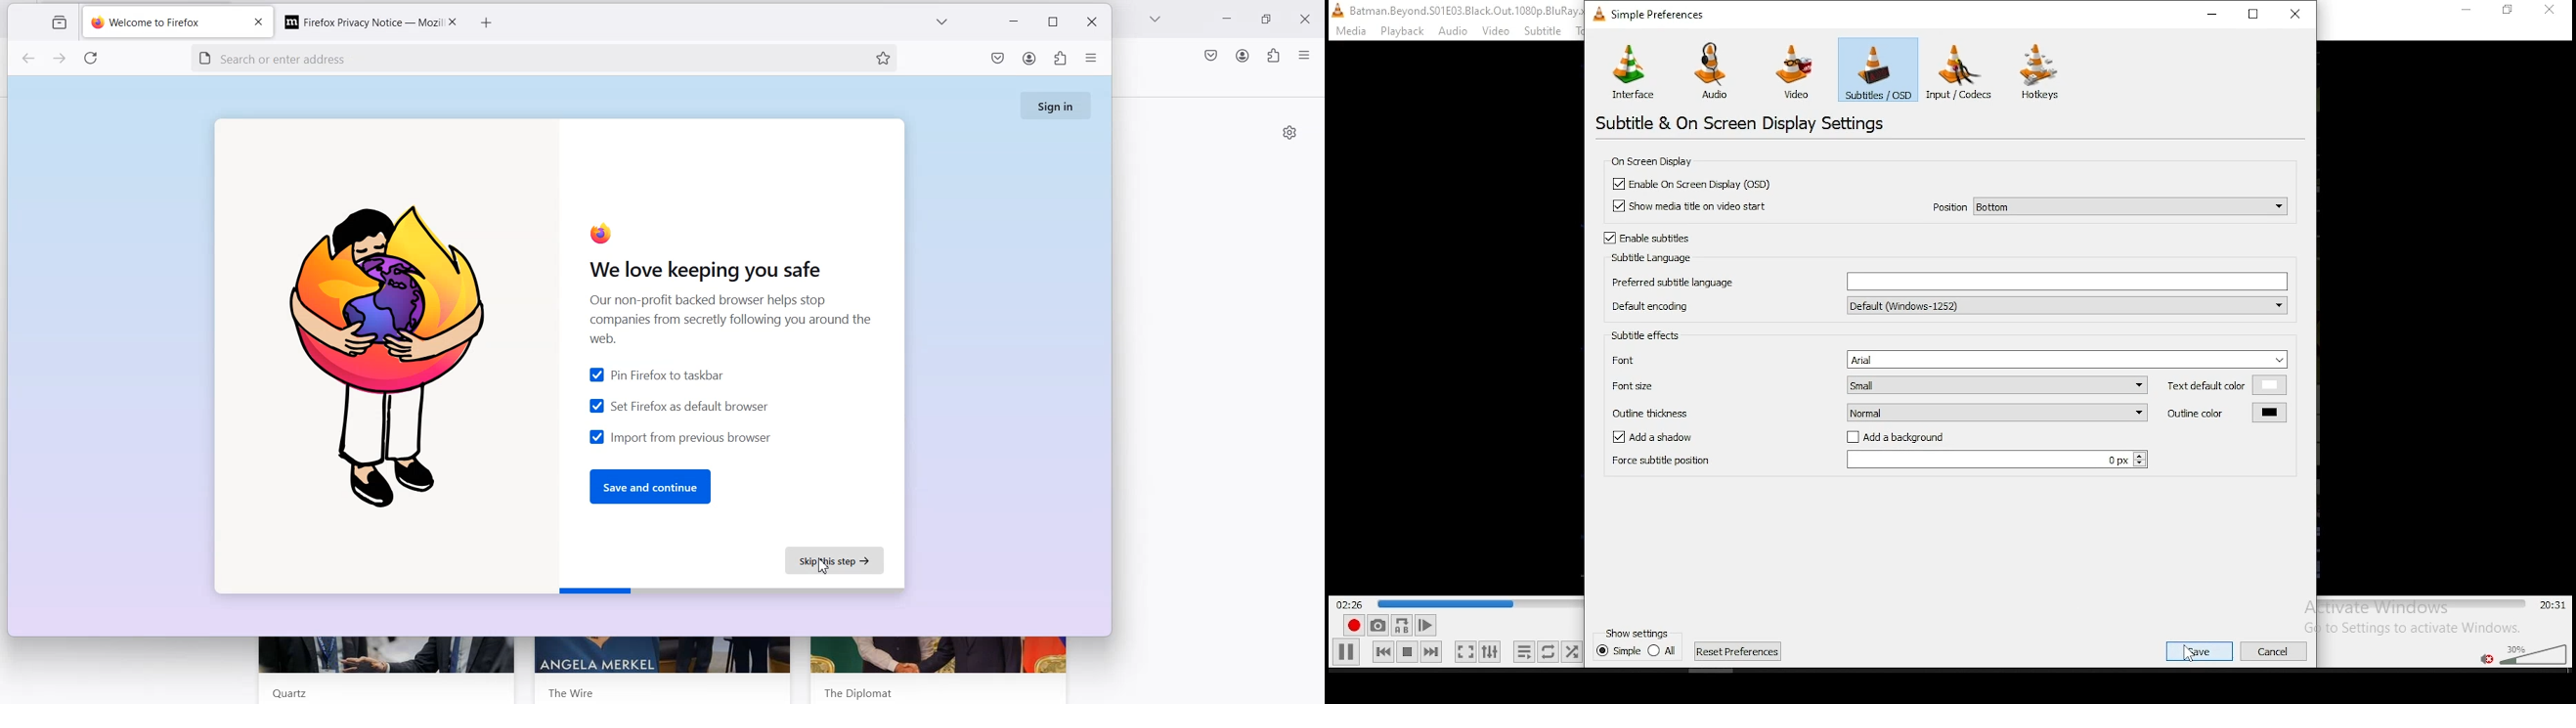  What do you see at coordinates (1454, 31) in the screenshot?
I see `` at bounding box center [1454, 31].